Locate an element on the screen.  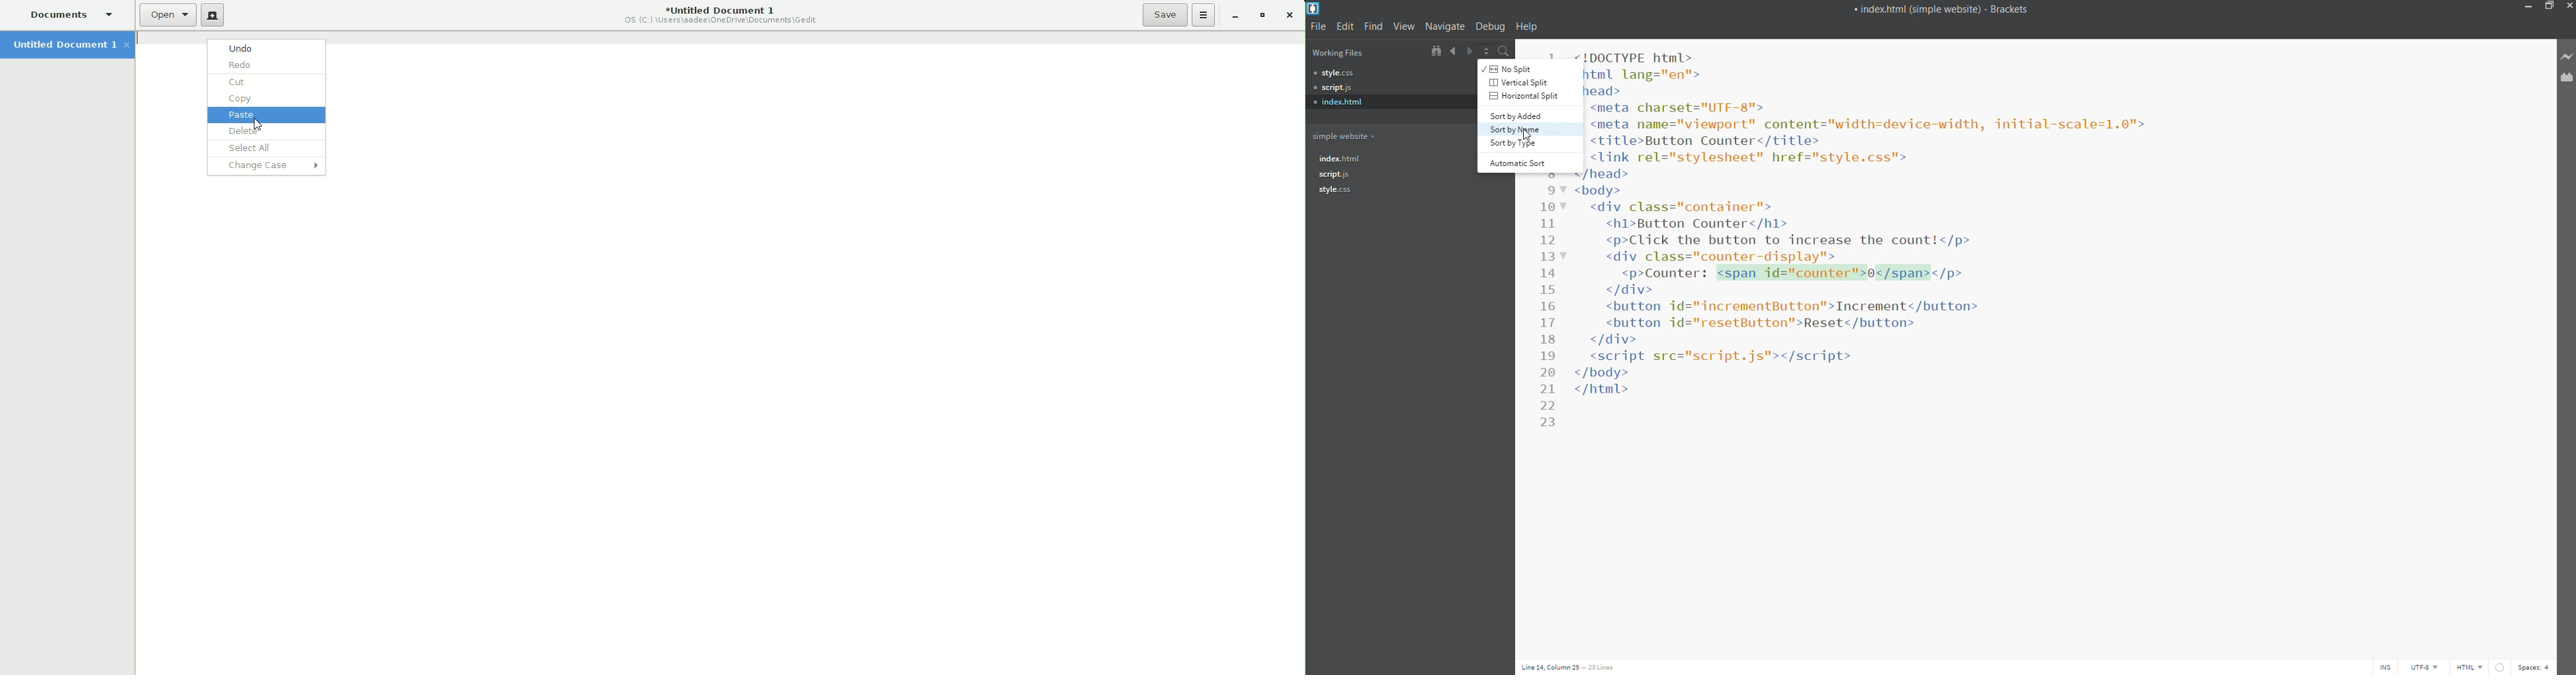
working files list is located at coordinates (1362, 52).